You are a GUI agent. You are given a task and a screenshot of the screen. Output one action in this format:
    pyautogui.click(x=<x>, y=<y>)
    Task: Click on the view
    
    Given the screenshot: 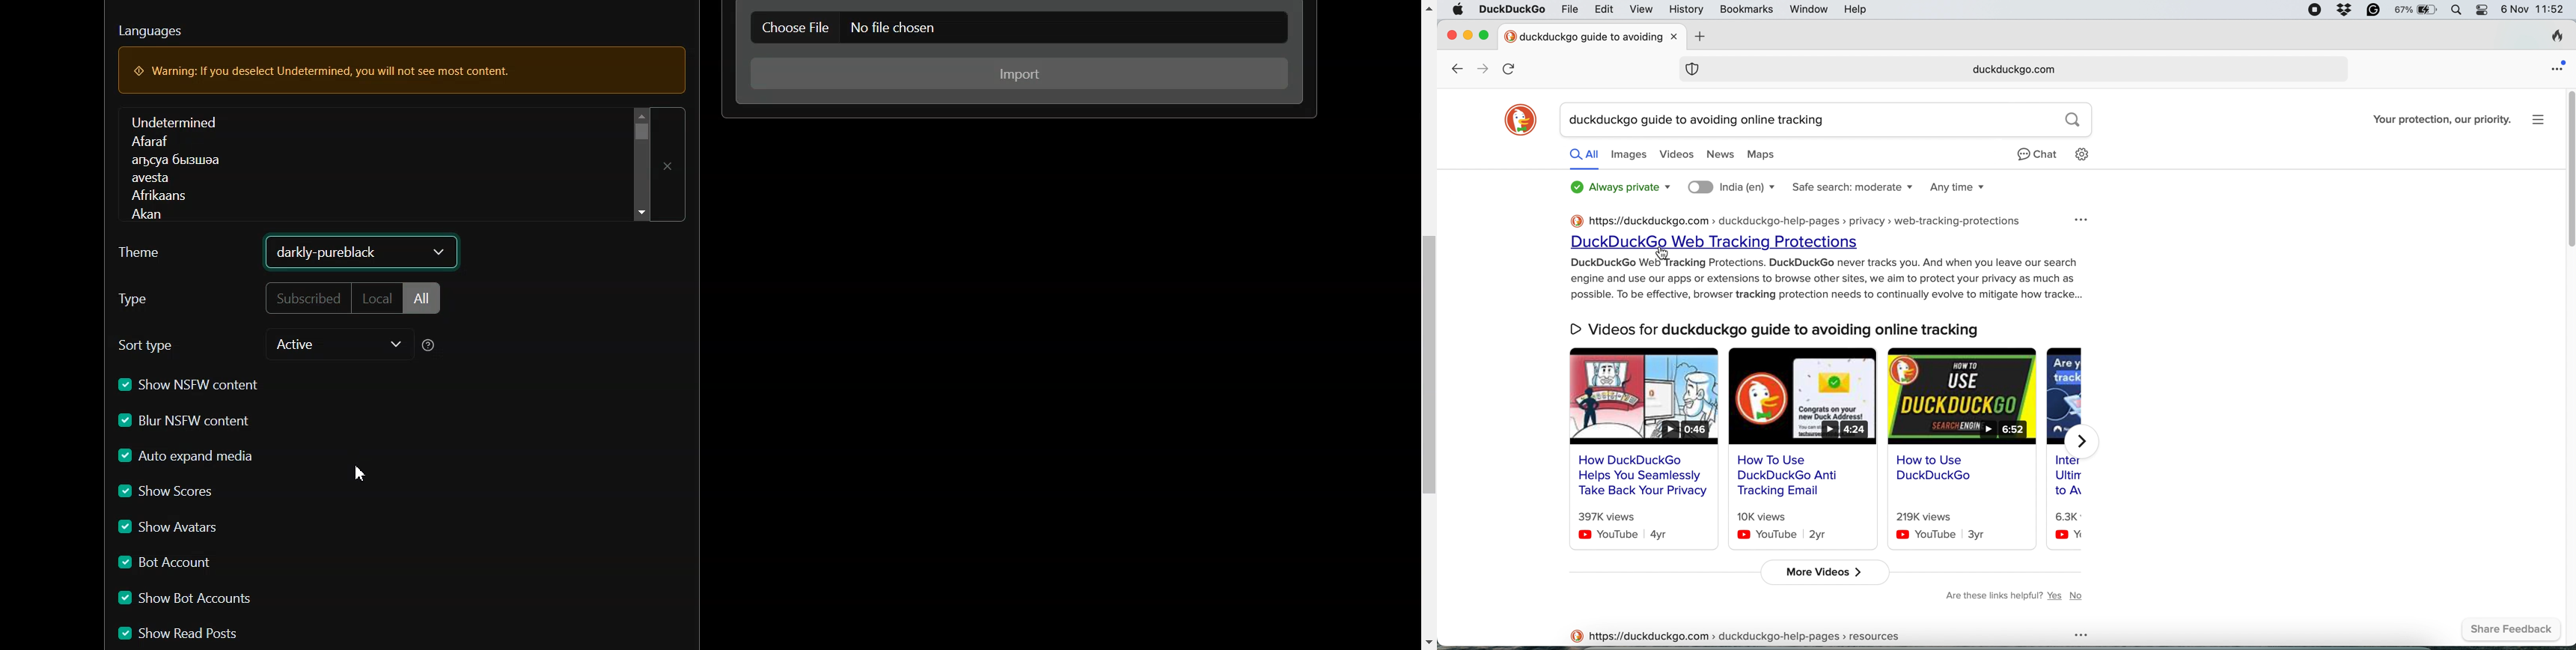 What is the action you would take?
    pyautogui.click(x=1641, y=9)
    